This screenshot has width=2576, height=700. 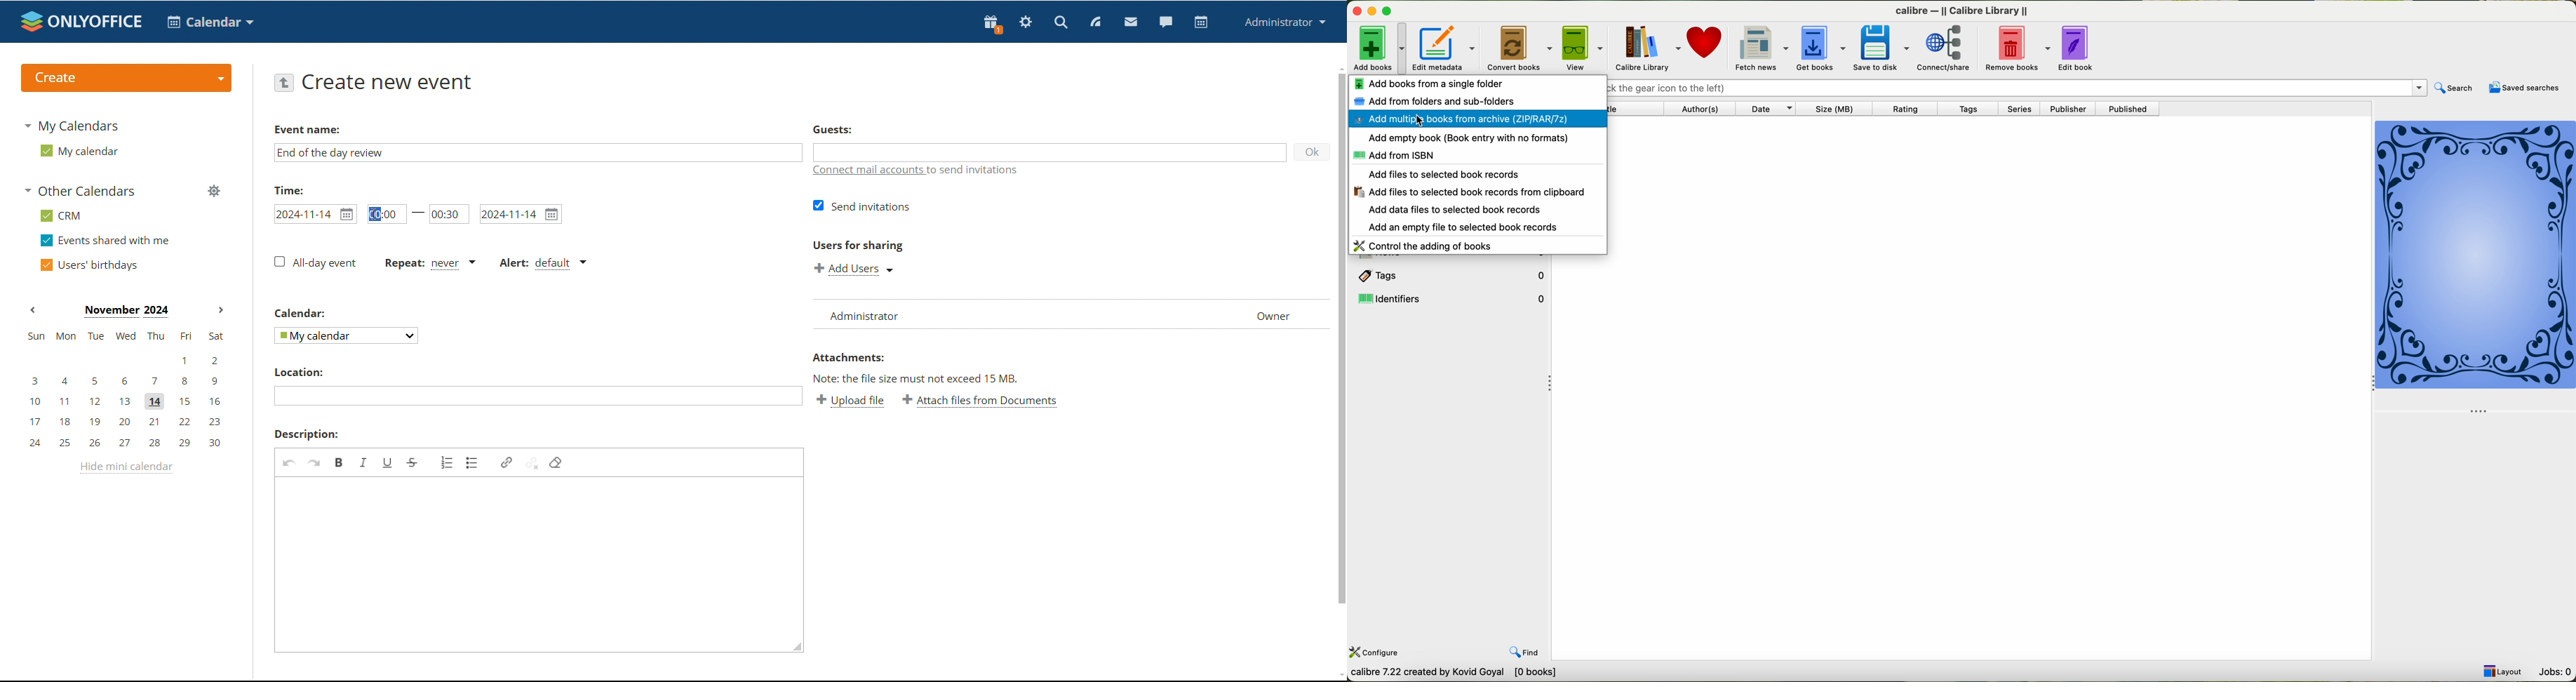 What do you see at coordinates (126, 467) in the screenshot?
I see `hide mini calendar` at bounding box center [126, 467].